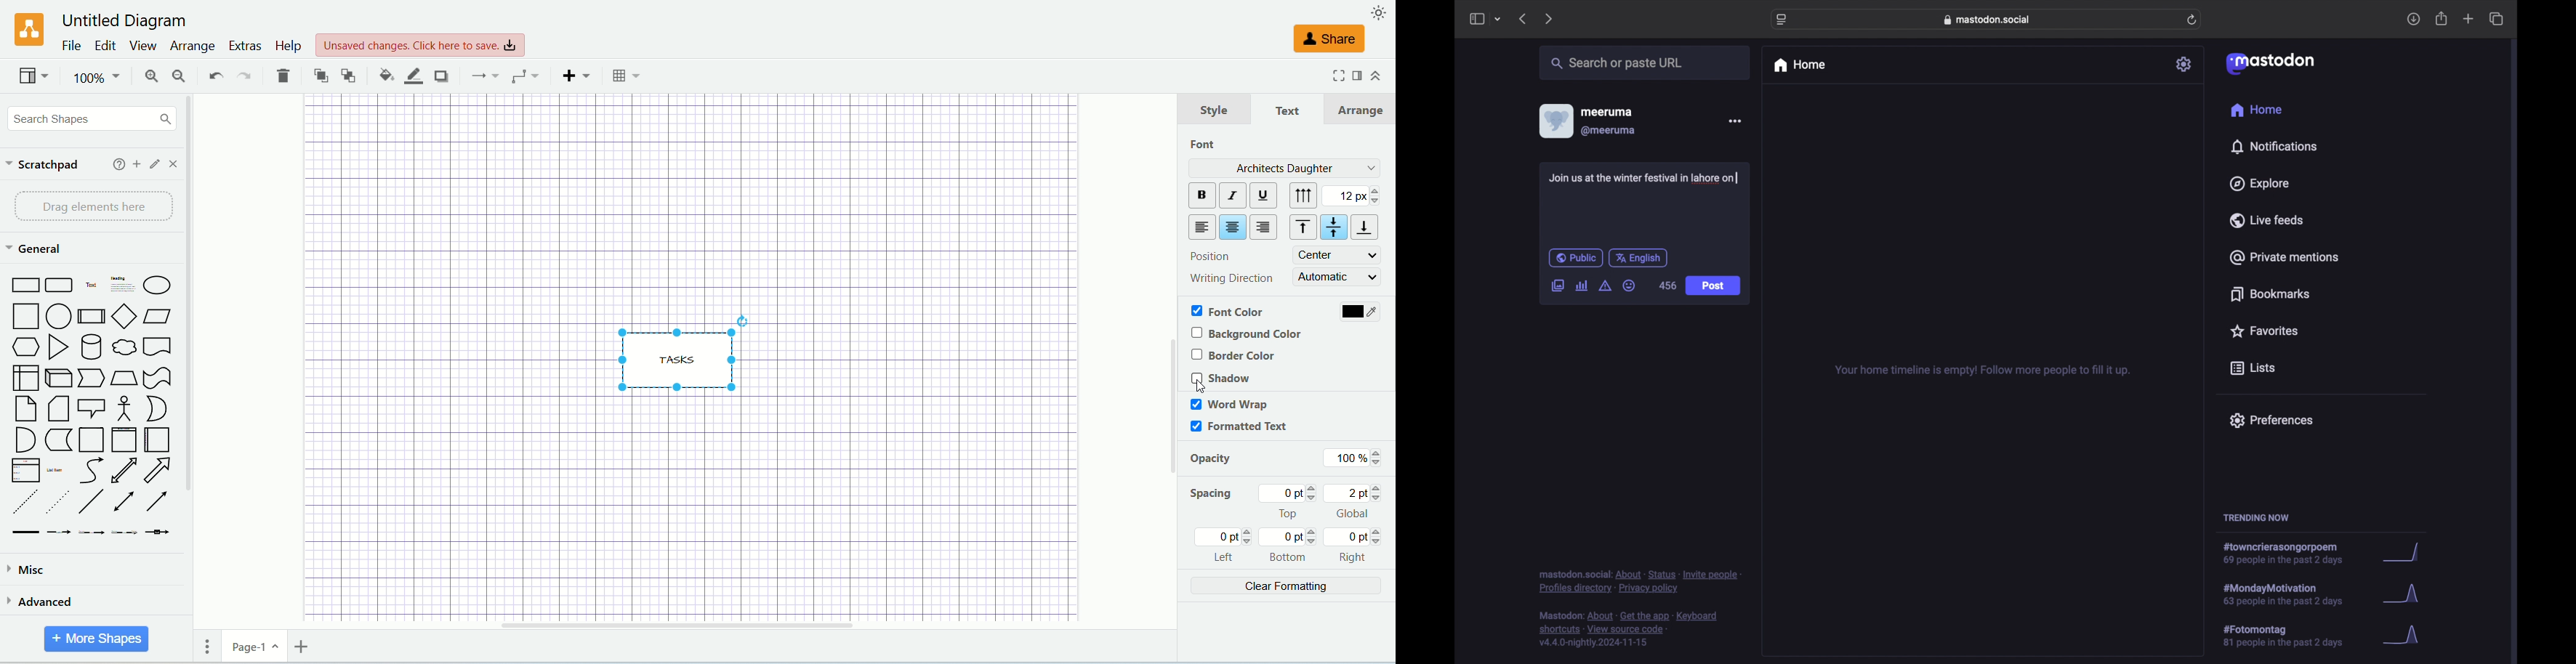 This screenshot has height=672, width=2576. What do you see at coordinates (2193, 20) in the screenshot?
I see `refresh` at bounding box center [2193, 20].